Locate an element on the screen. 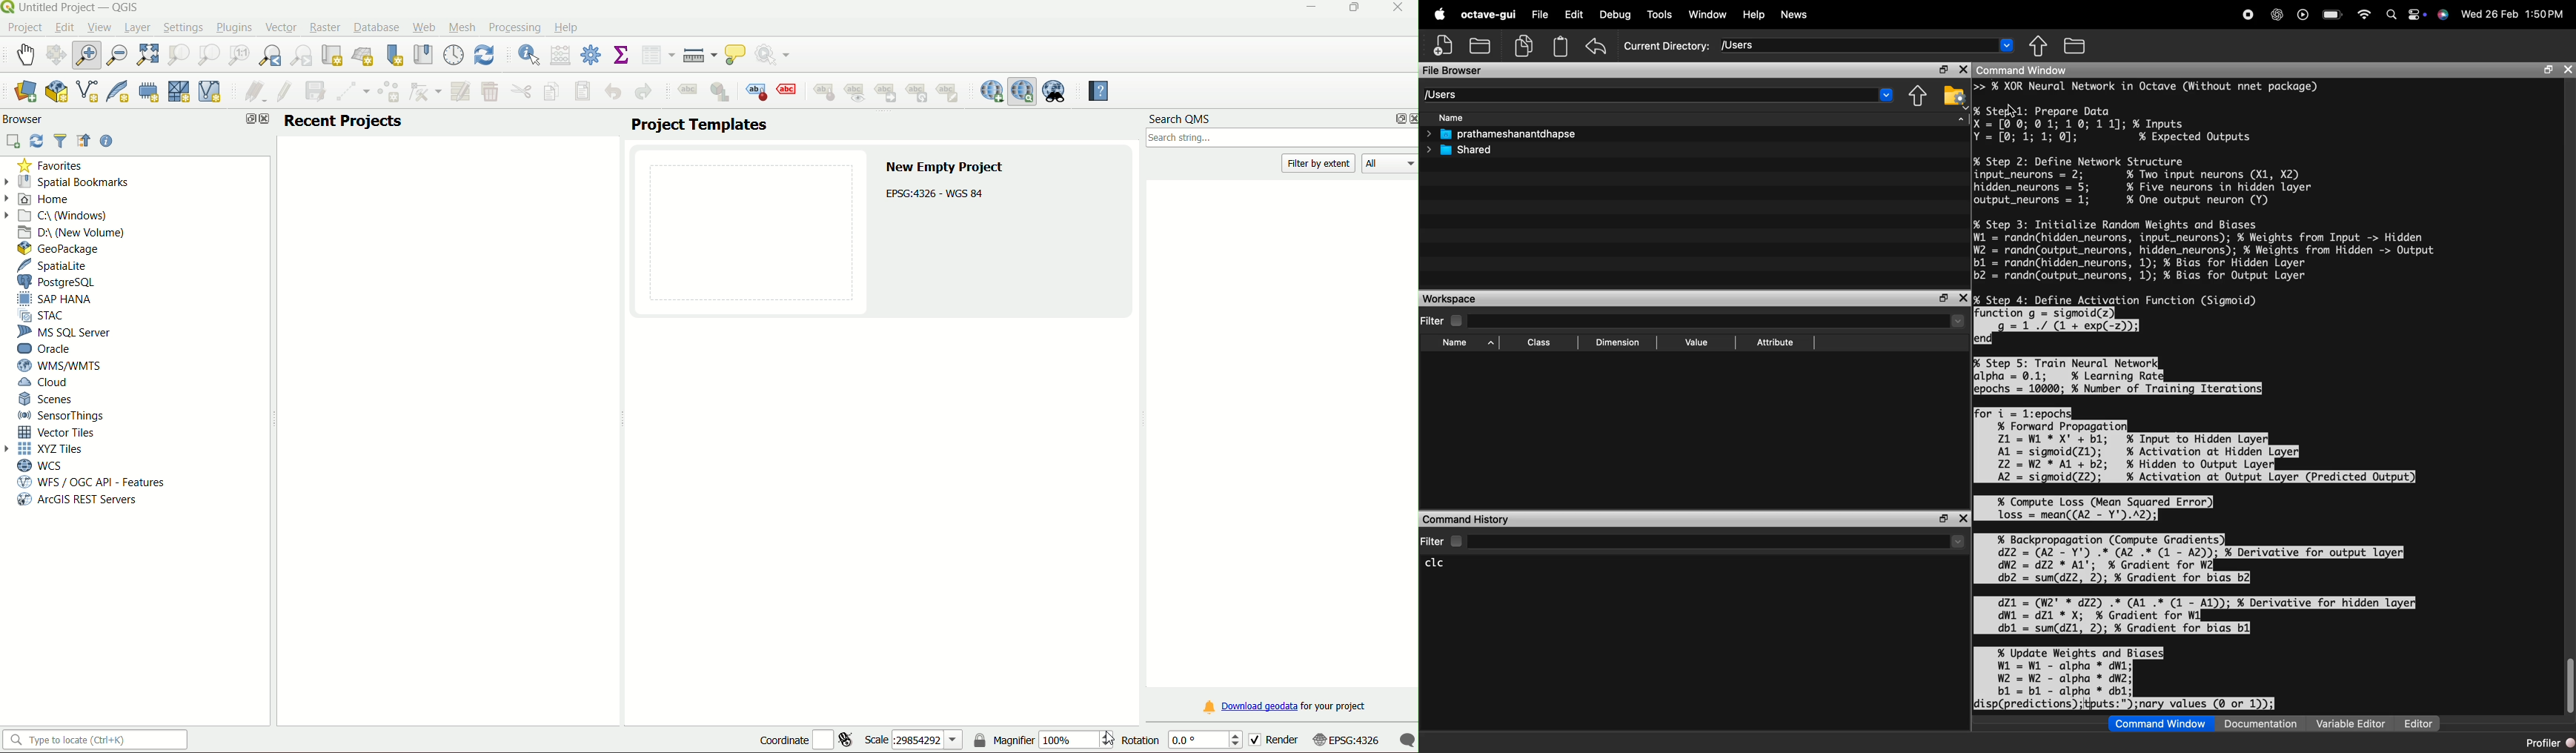 The width and height of the screenshot is (2576, 756). News is located at coordinates (1794, 16).